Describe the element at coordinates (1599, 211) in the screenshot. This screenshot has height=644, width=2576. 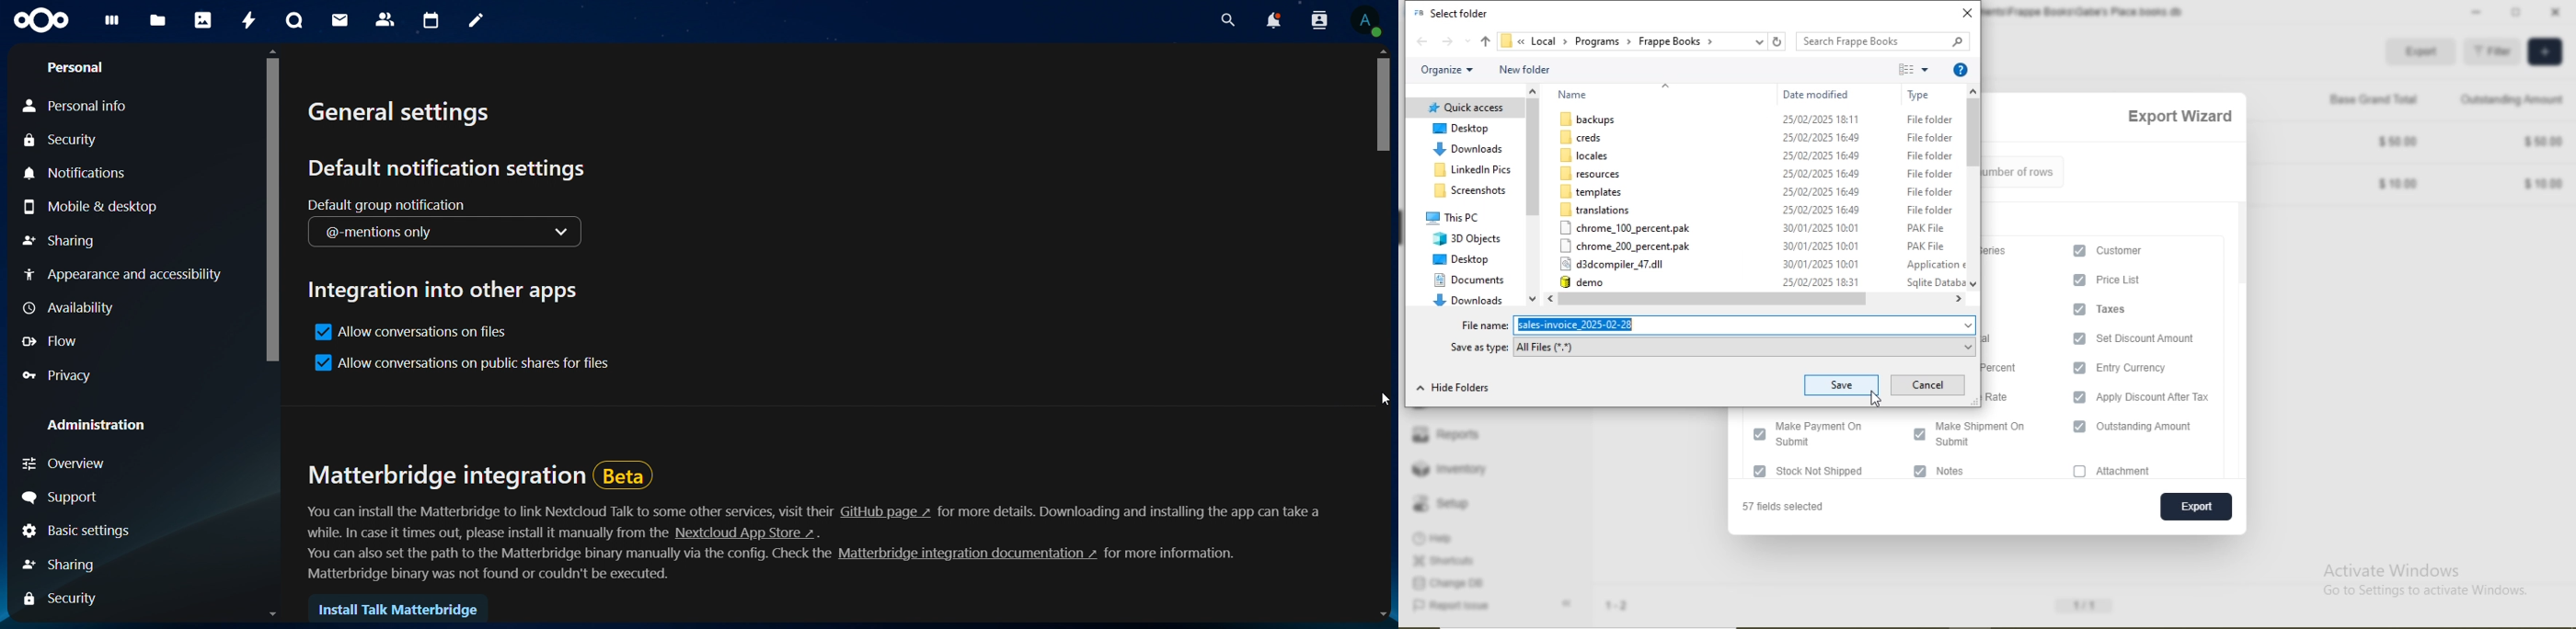
I see `tranclations` at that location.